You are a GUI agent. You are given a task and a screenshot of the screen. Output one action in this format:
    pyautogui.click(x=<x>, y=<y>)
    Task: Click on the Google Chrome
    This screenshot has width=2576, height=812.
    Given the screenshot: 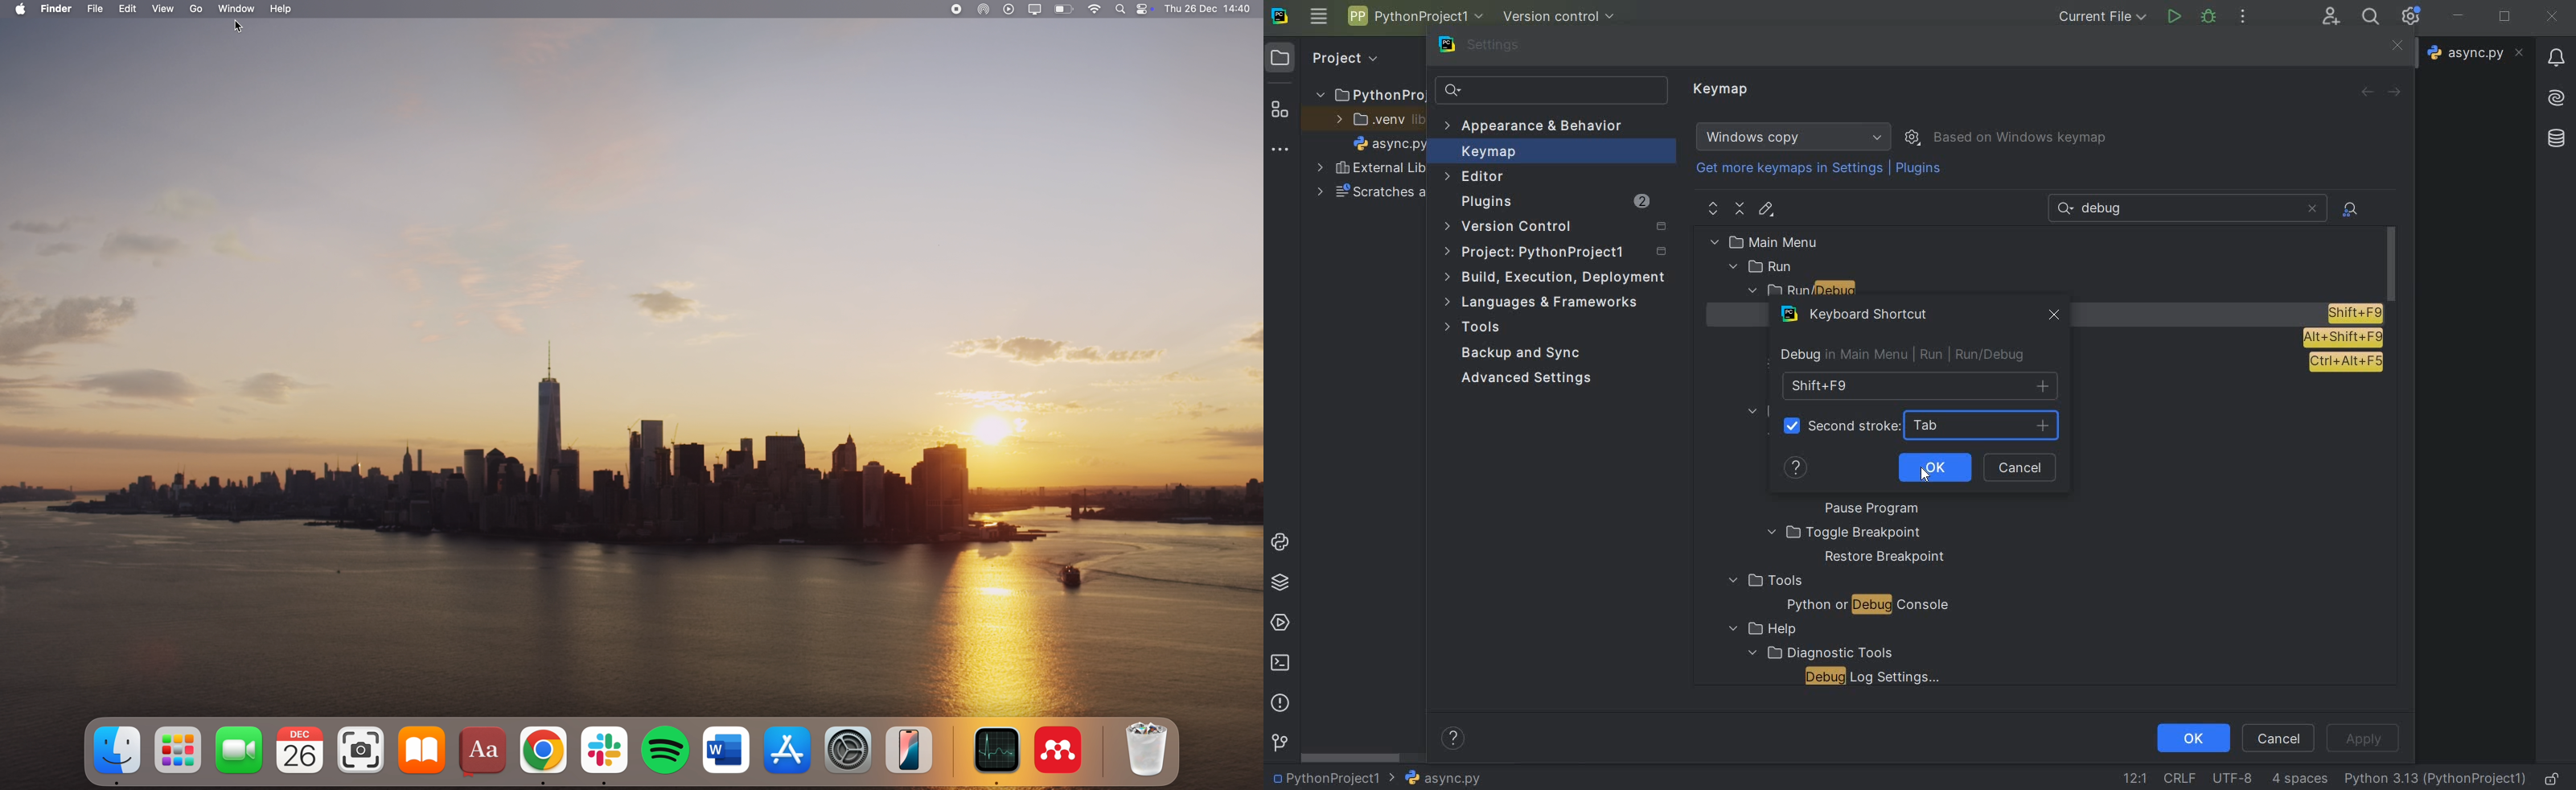 What is the action you would take?
    pyautogui.click(x=543, y=756)
    